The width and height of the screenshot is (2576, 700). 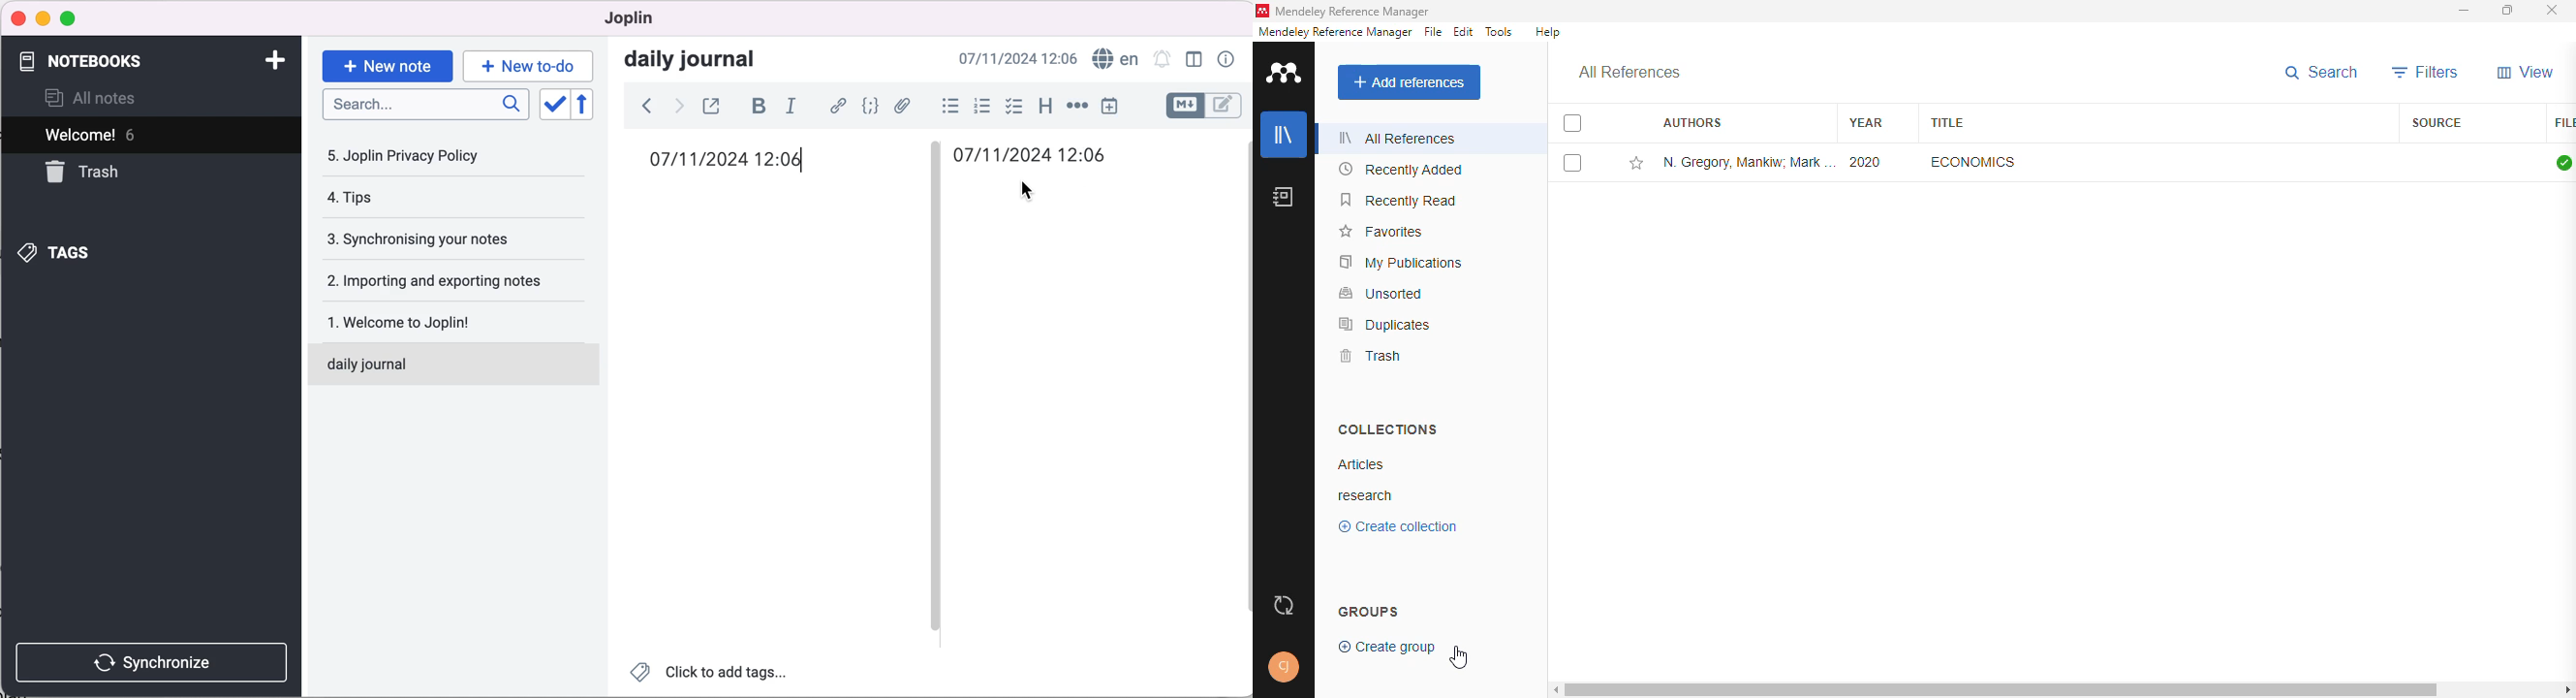 I want to click on language, so click(x=1115, y=60).